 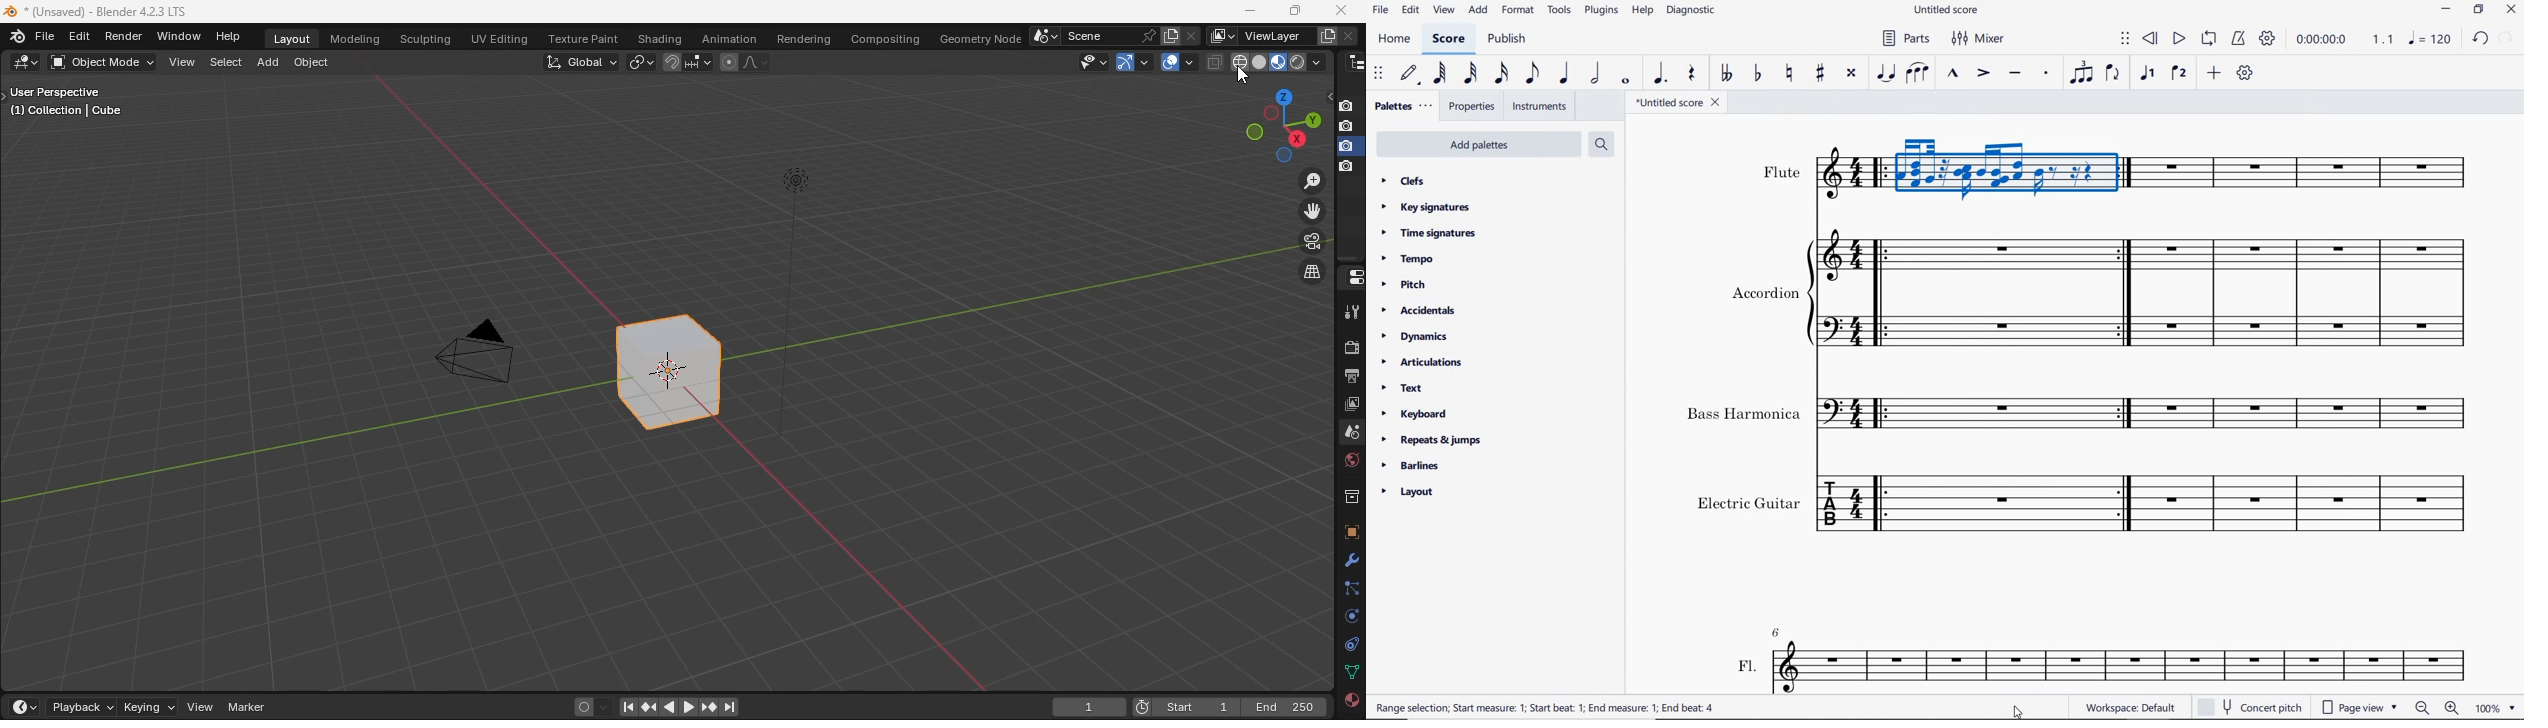 What do you see at coordinates (2116, 170) in the screenshot?
I see `Instrument: Flute` at bounding box center [2116, 170].